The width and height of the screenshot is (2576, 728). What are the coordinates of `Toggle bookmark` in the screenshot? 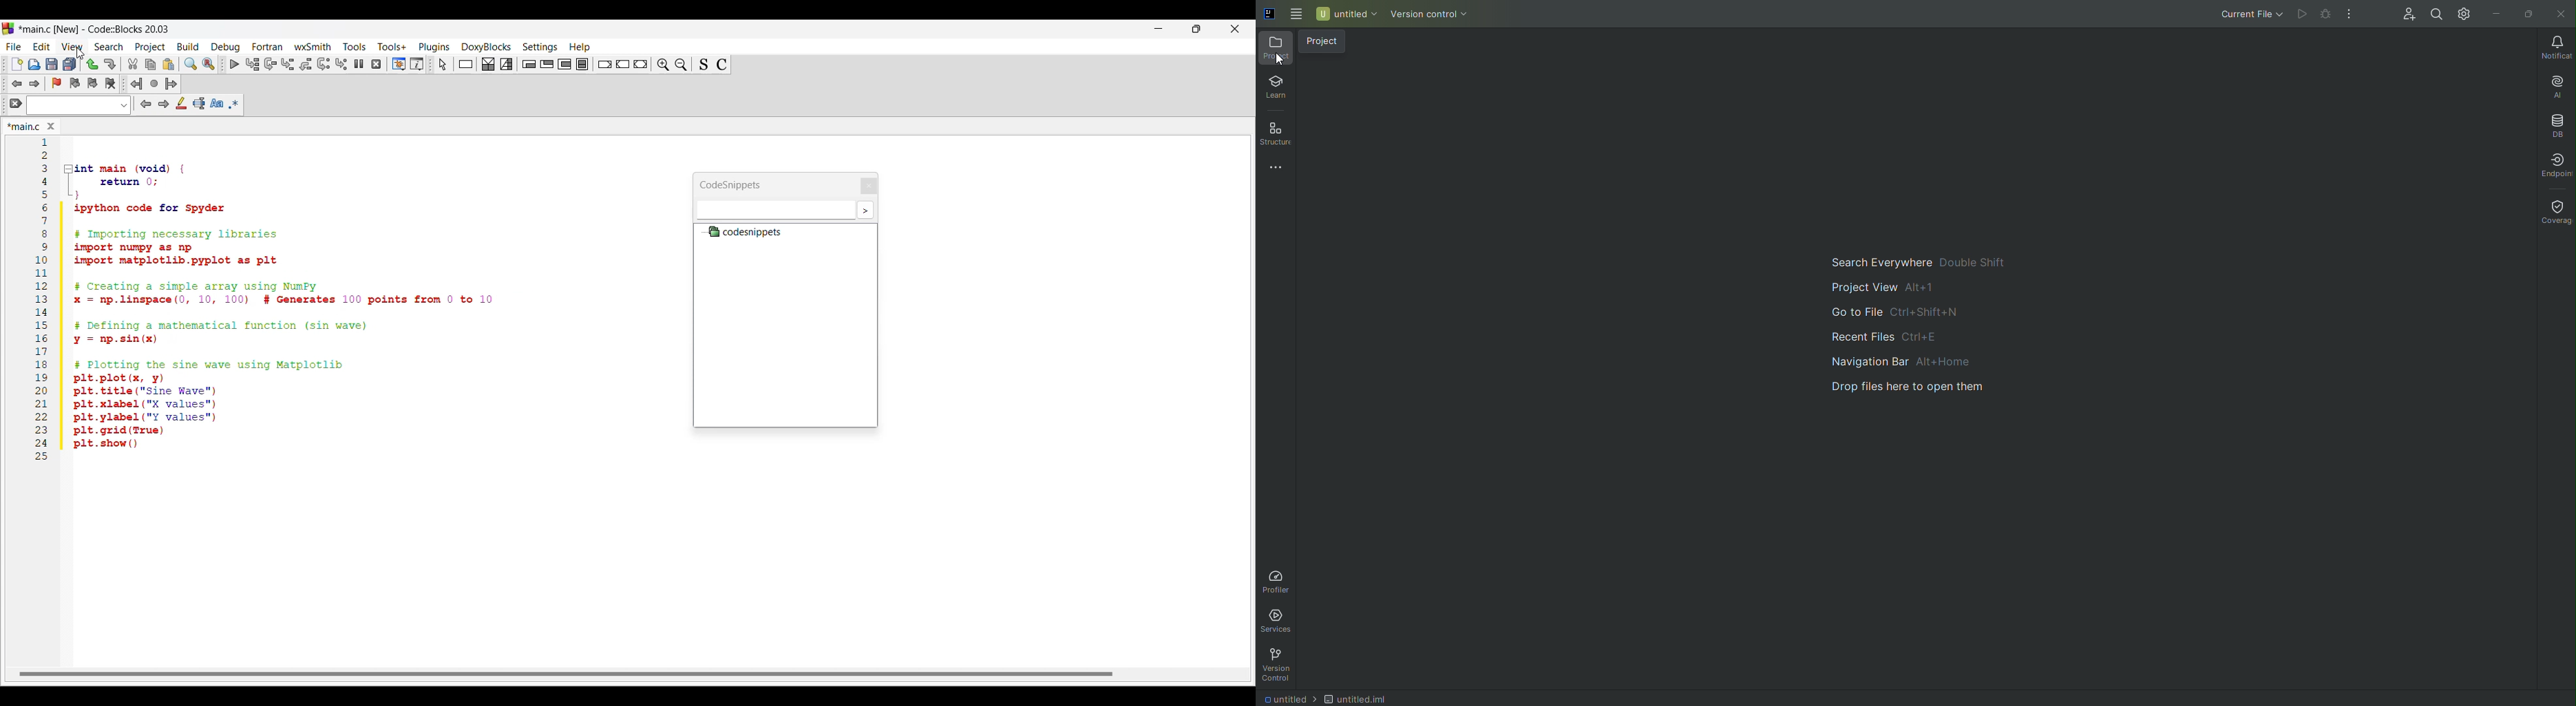 It's located at (57, 83).